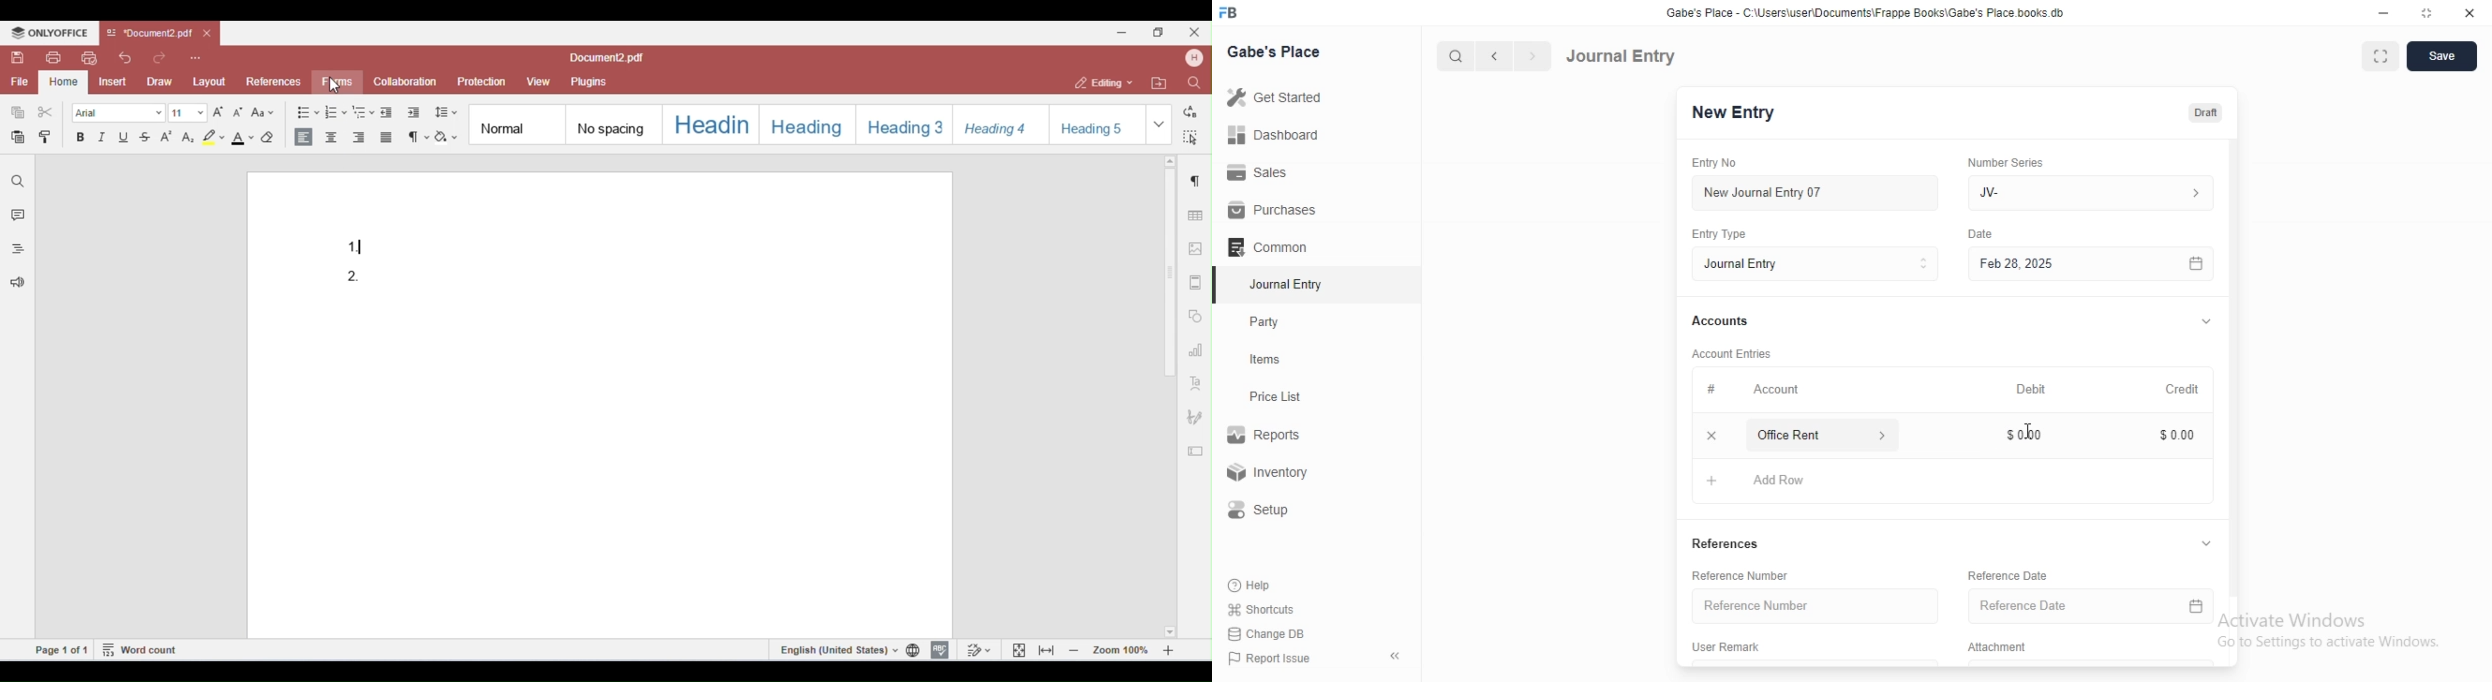 The image size is (2492, 700). Describe the element at coordinates (1289, 284) in the screenshot. I see `‘Journal Entry` at that location.